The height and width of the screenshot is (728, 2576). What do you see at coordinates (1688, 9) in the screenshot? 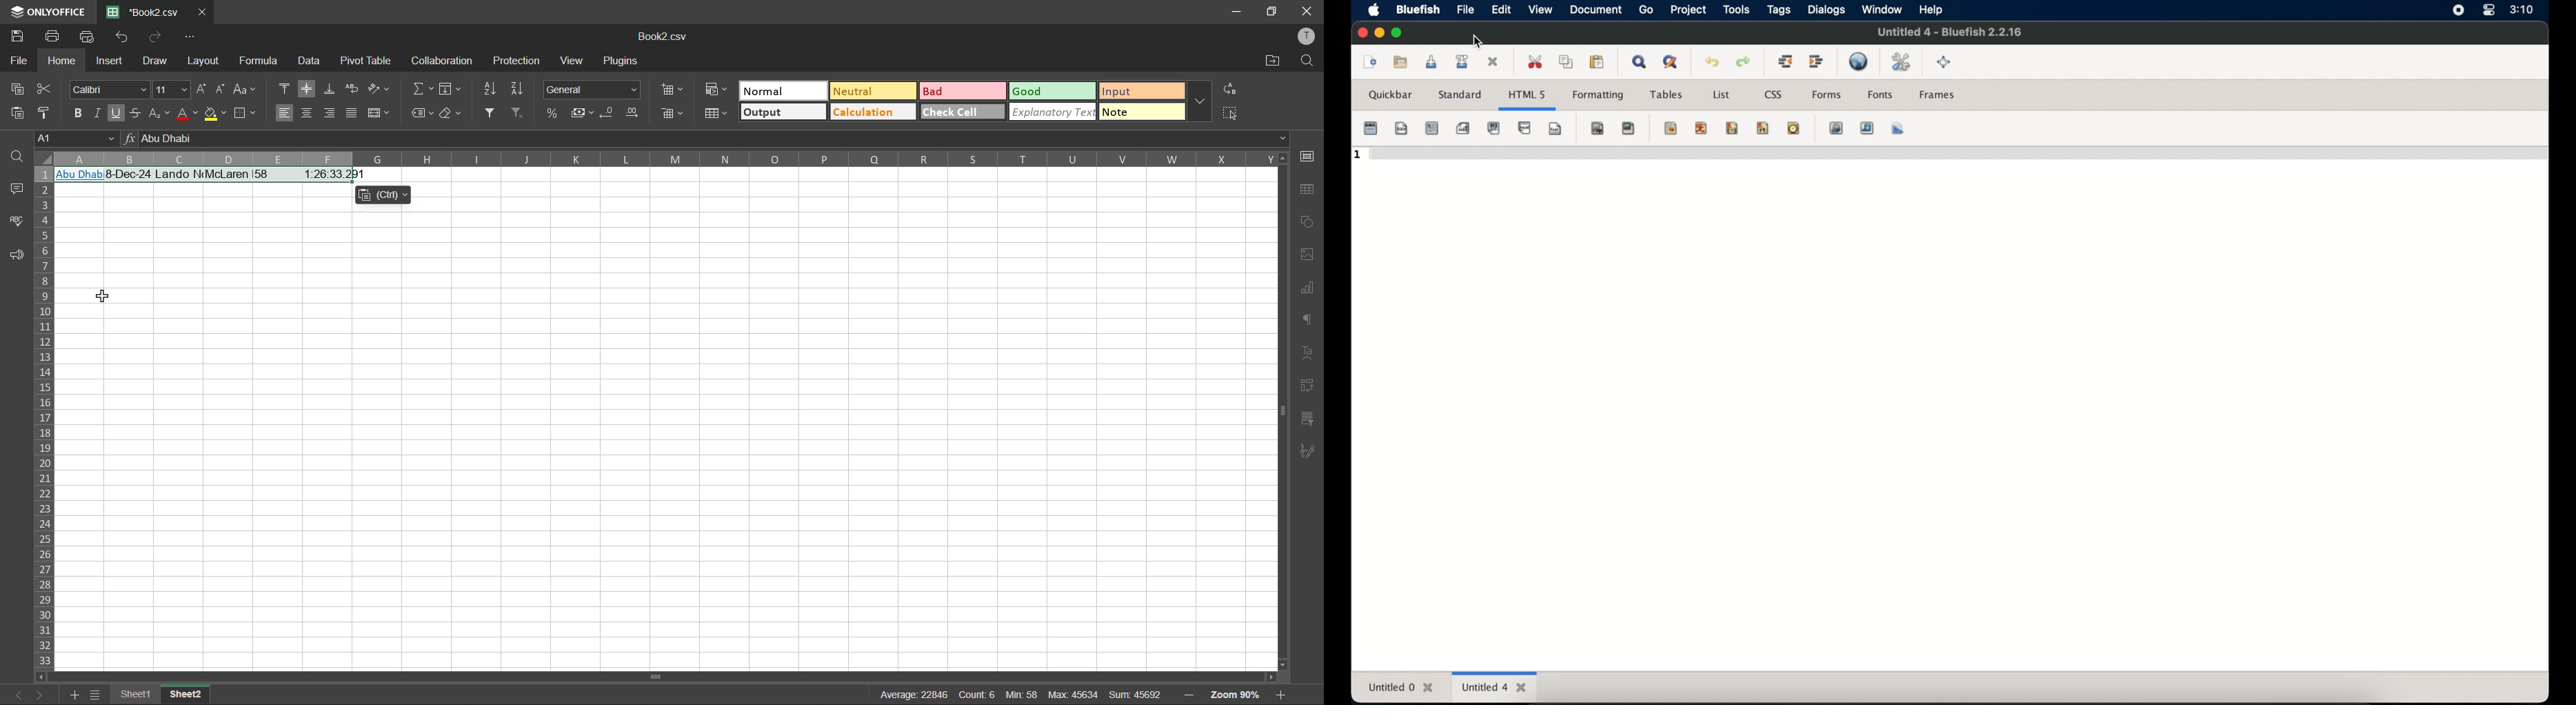
I see `project` at bounding box center [1688, 9].